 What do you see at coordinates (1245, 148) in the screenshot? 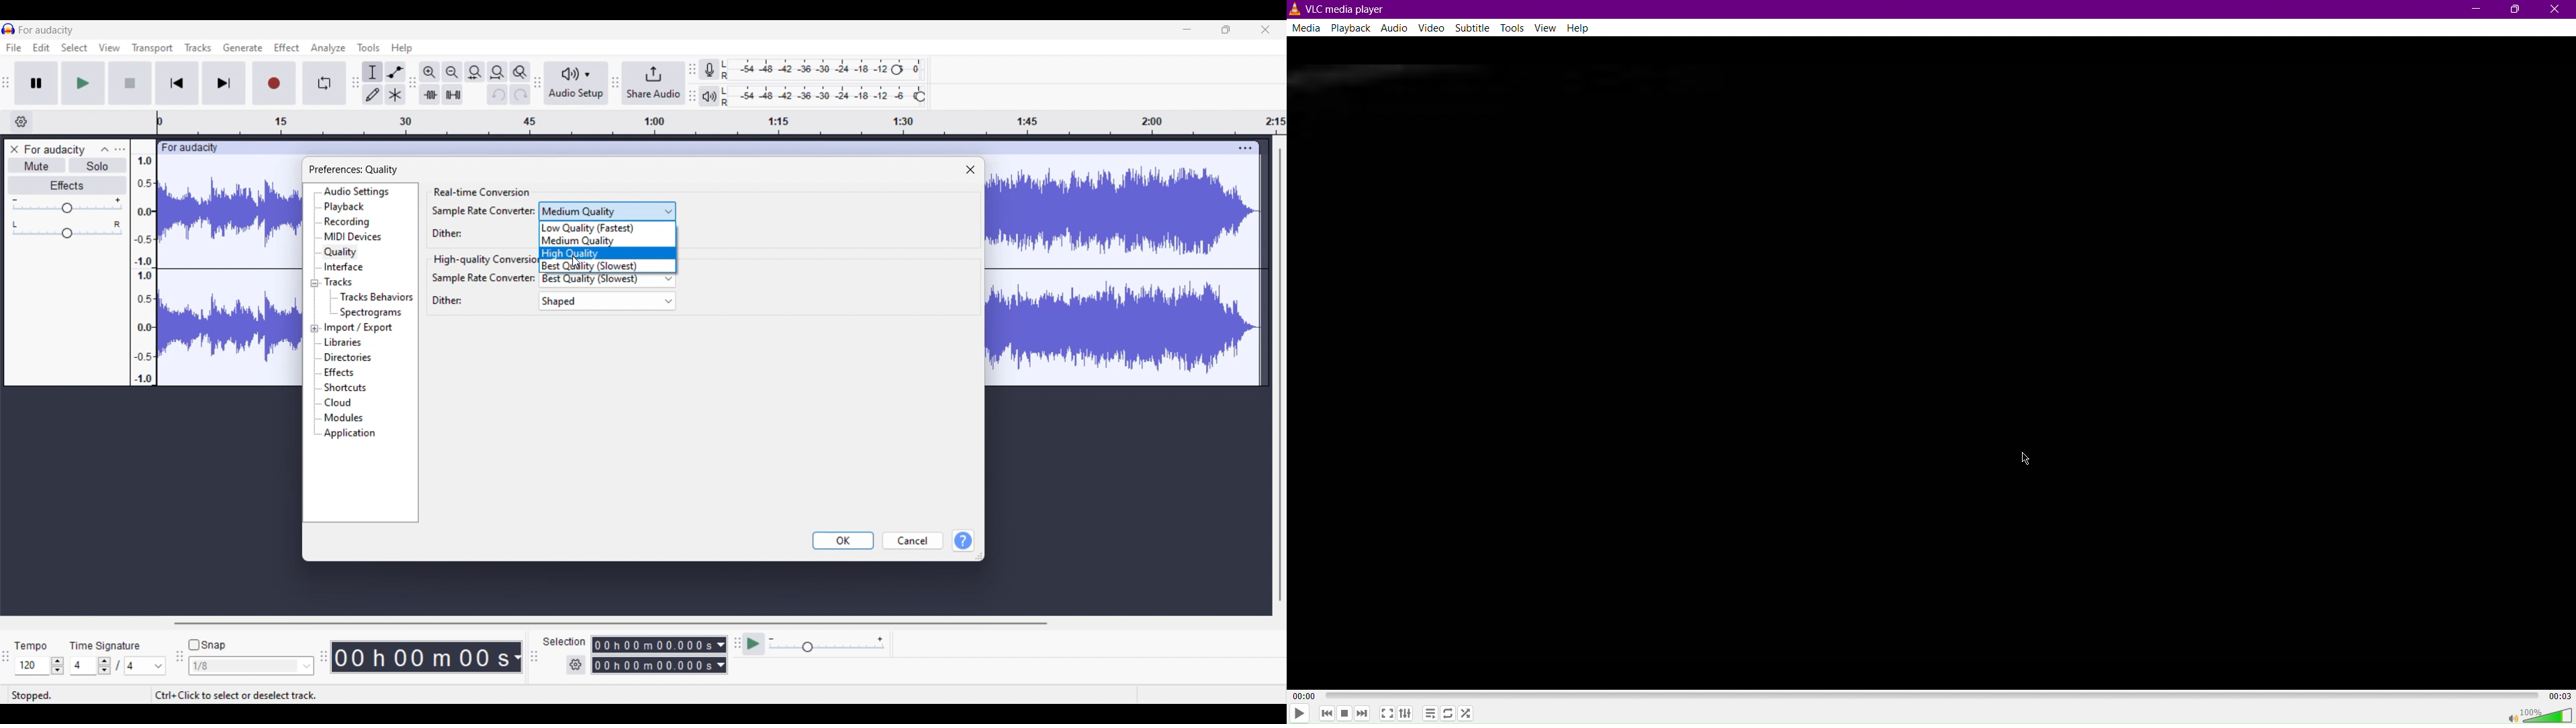
I see `Track settings` at bounding box center [1245, 148].